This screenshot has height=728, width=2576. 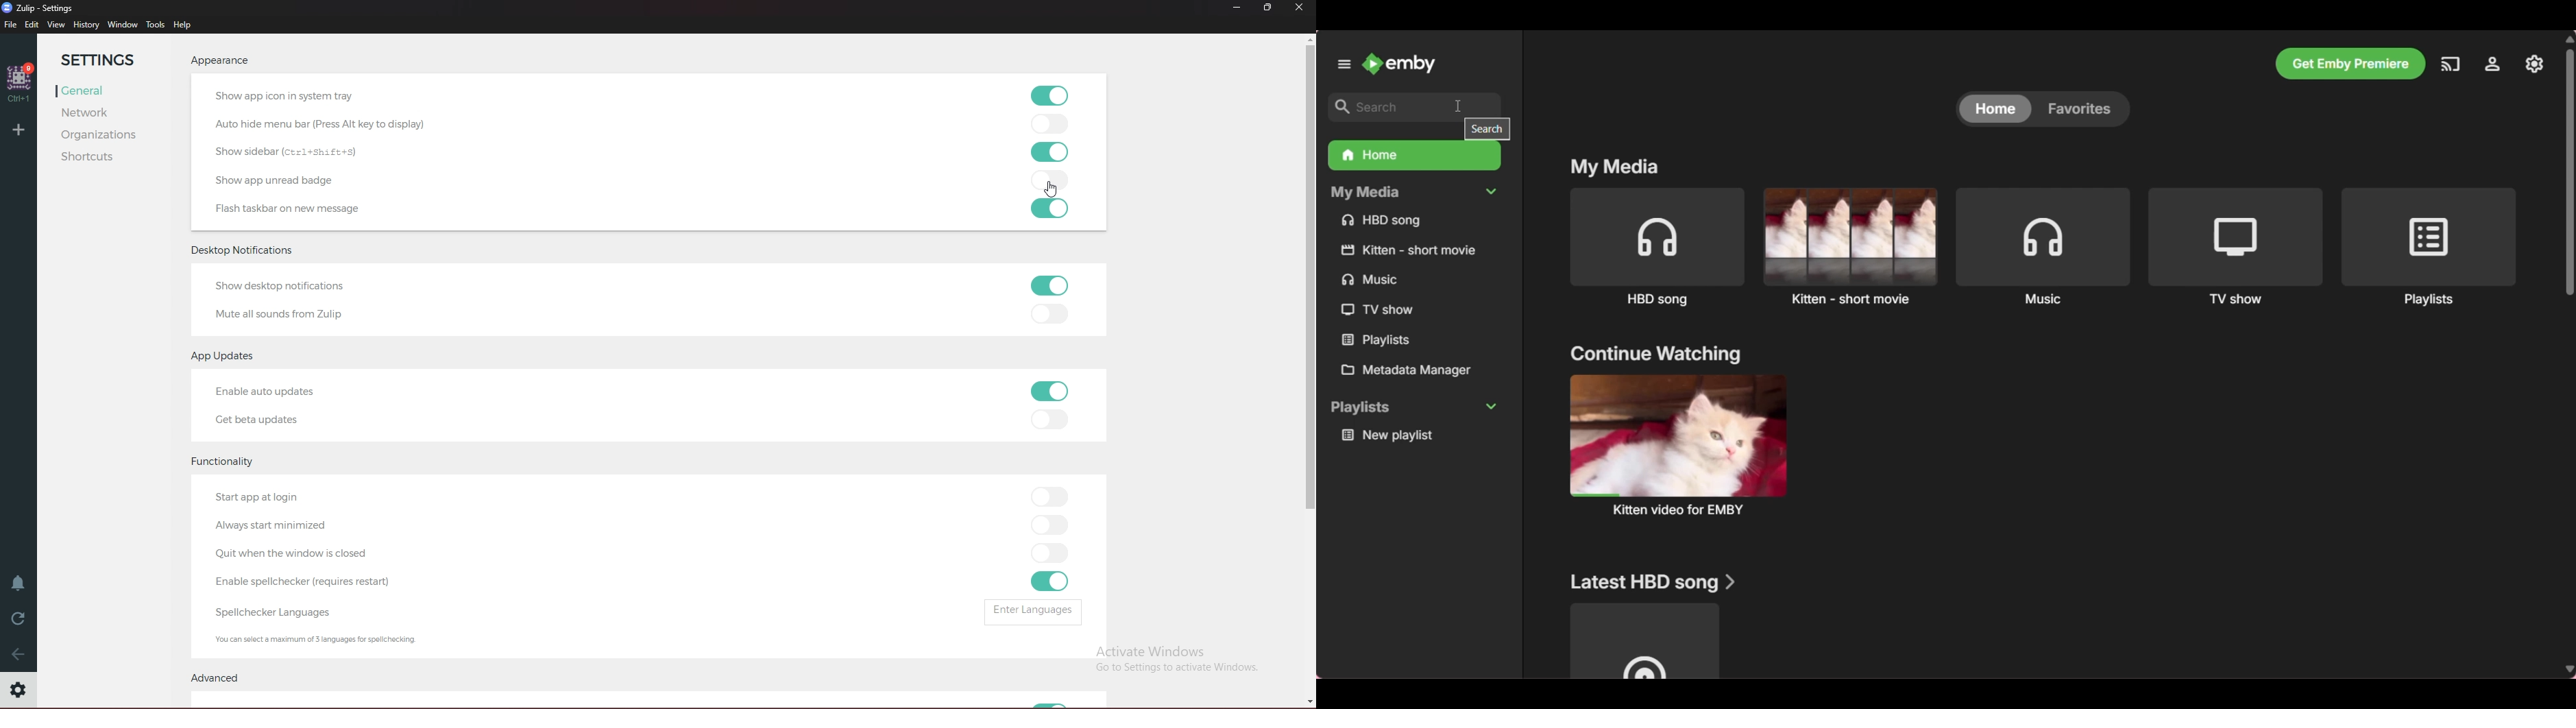 What do you see at coordinates (105, 91) in the screenshot?
I see `General` at bounding box center [105, 91].